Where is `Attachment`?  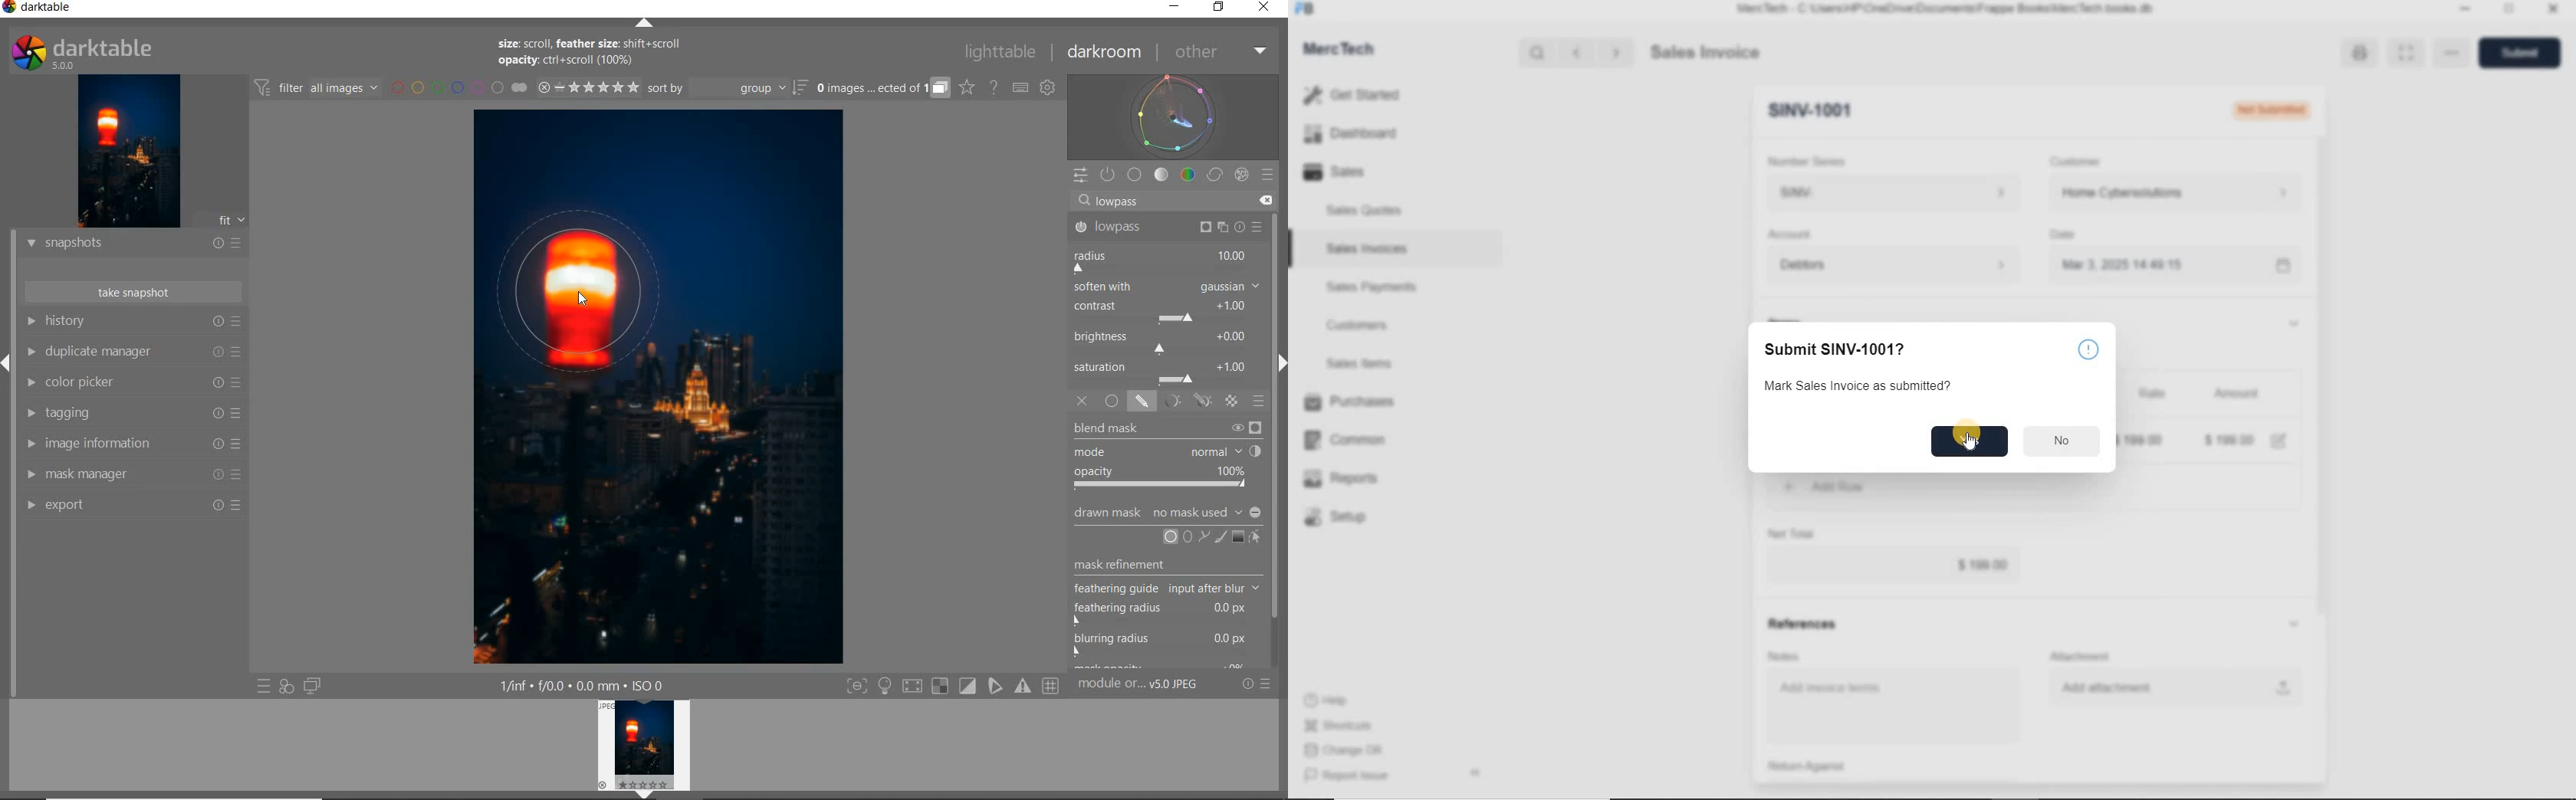
Attachment is located at coordinates (2083, 657).